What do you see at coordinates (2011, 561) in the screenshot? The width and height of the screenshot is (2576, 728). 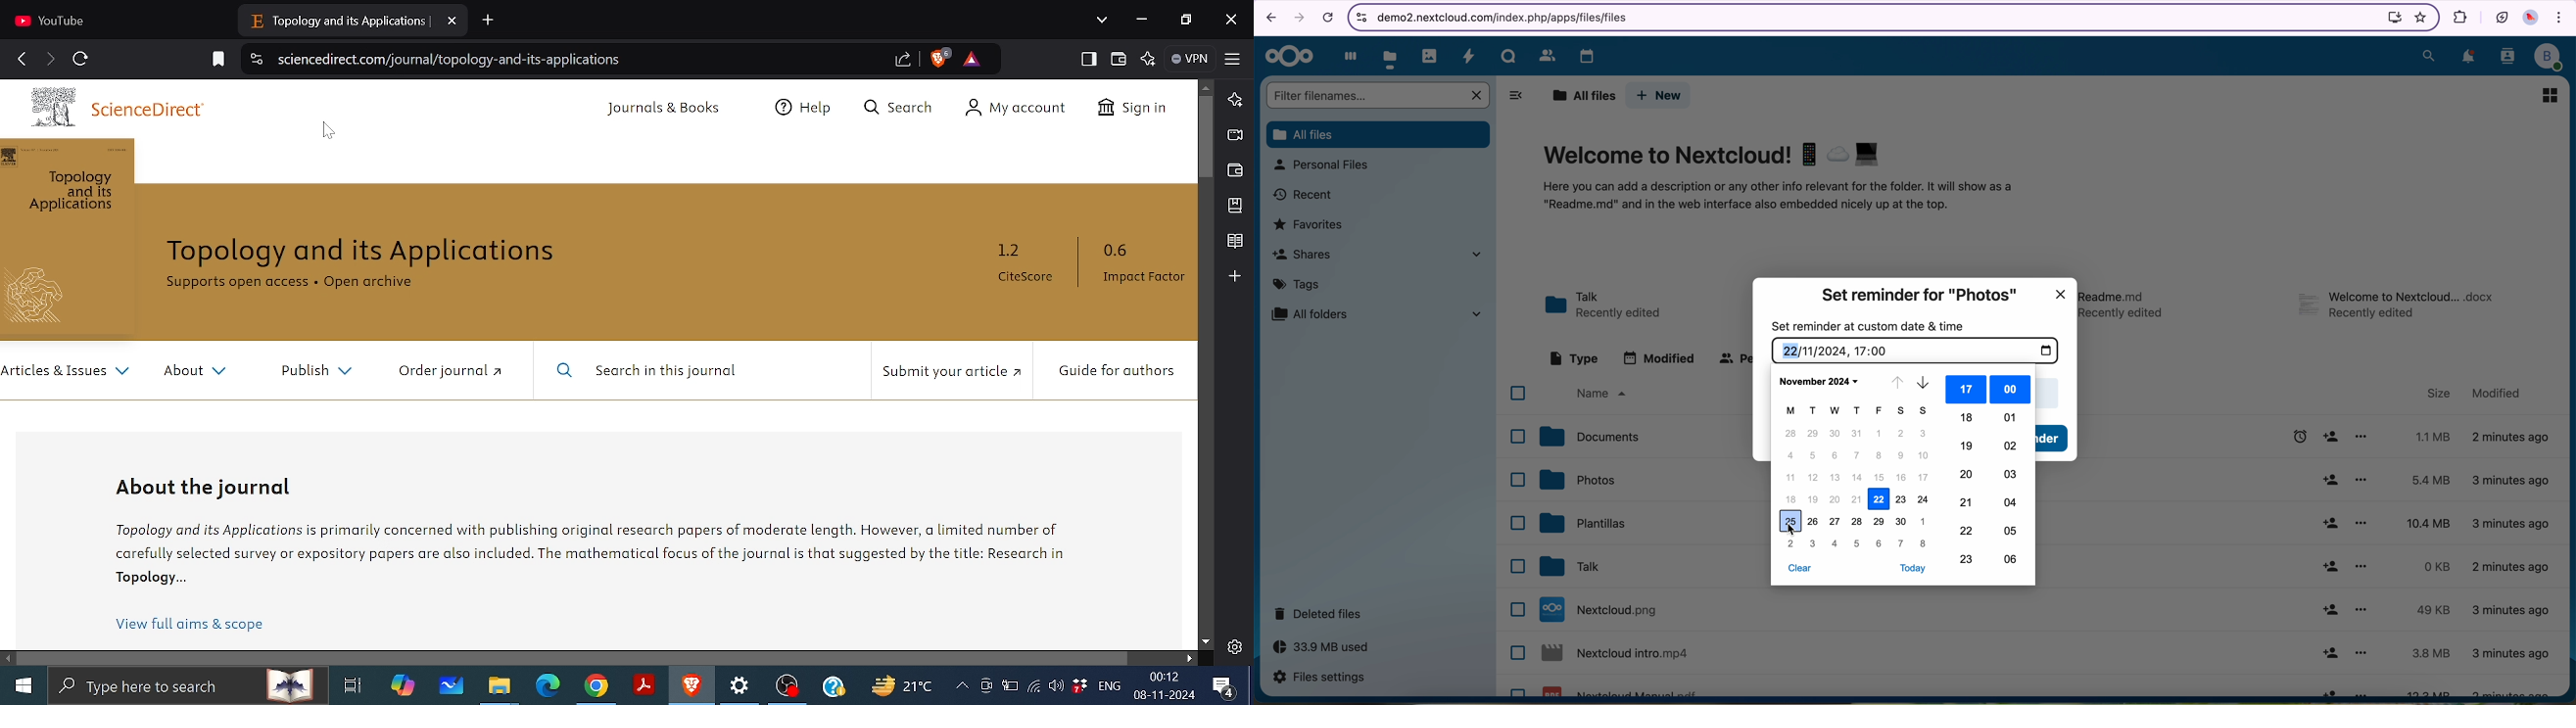 I see `06` at bounding box center [2011, 561].